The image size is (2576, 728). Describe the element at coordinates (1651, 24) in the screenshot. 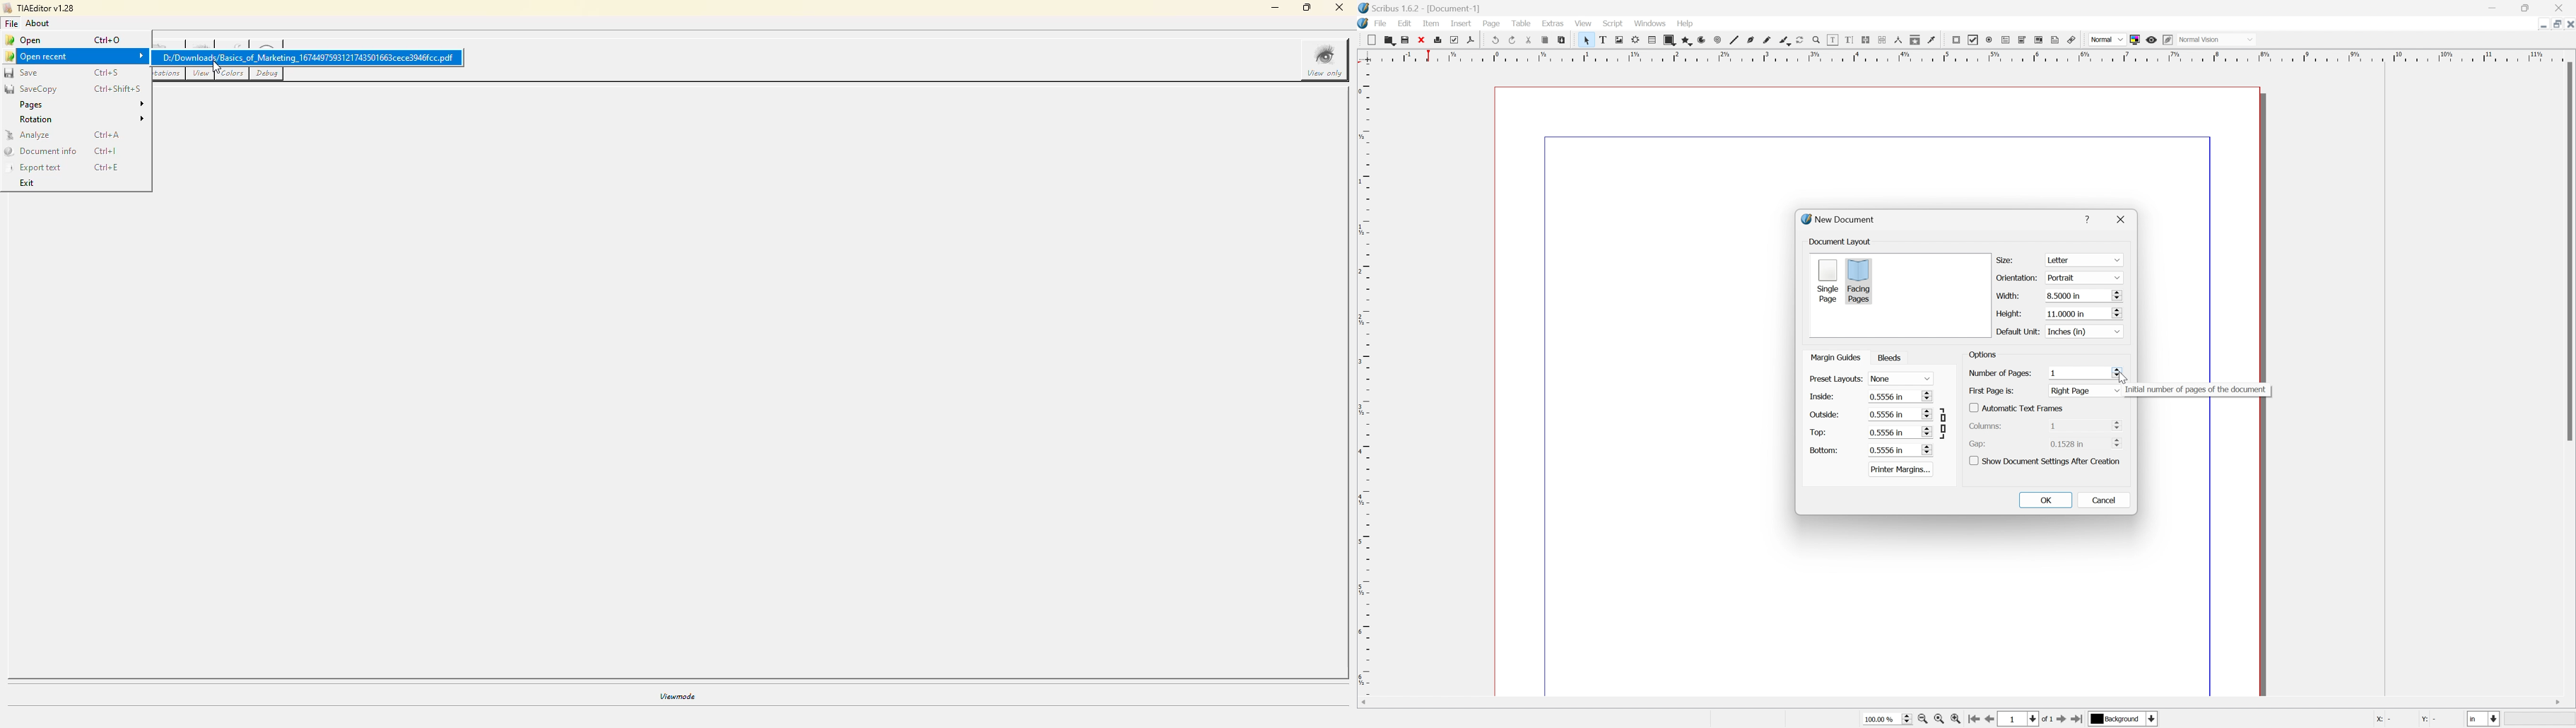

I see `Windows` at that location.